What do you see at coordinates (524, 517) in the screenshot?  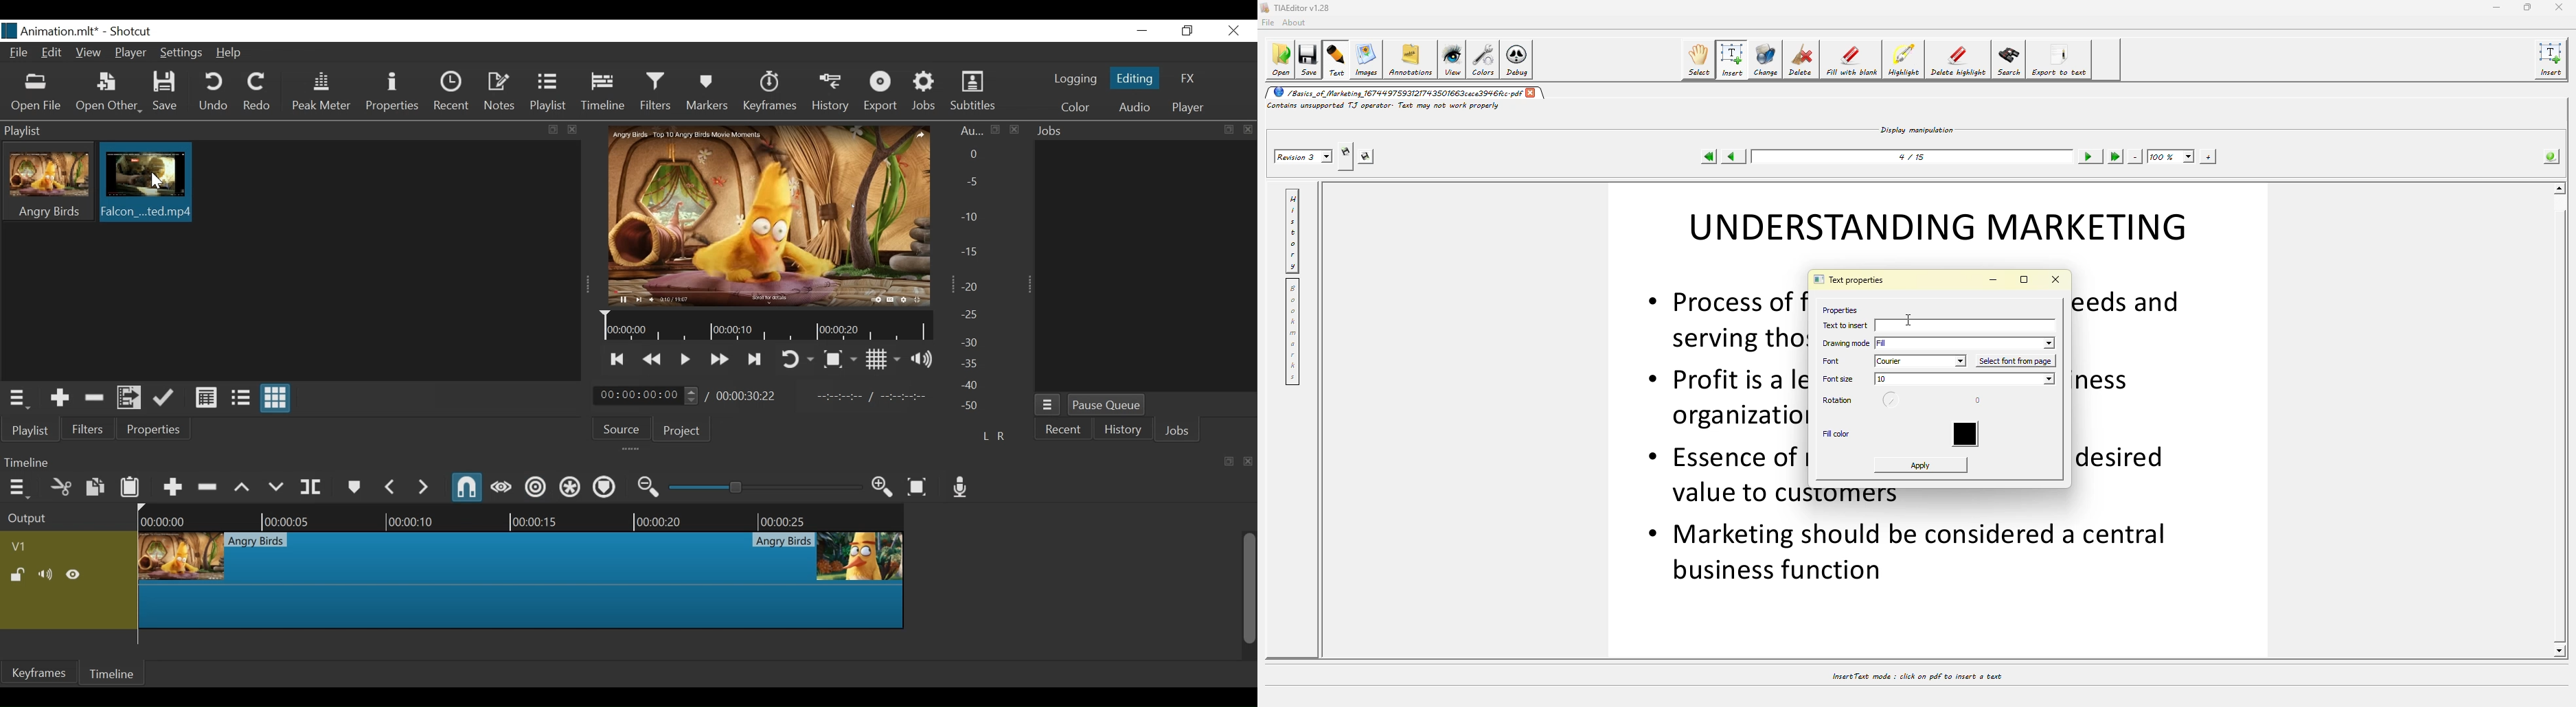 I see `Timeline` at bounding box center [524, 517].